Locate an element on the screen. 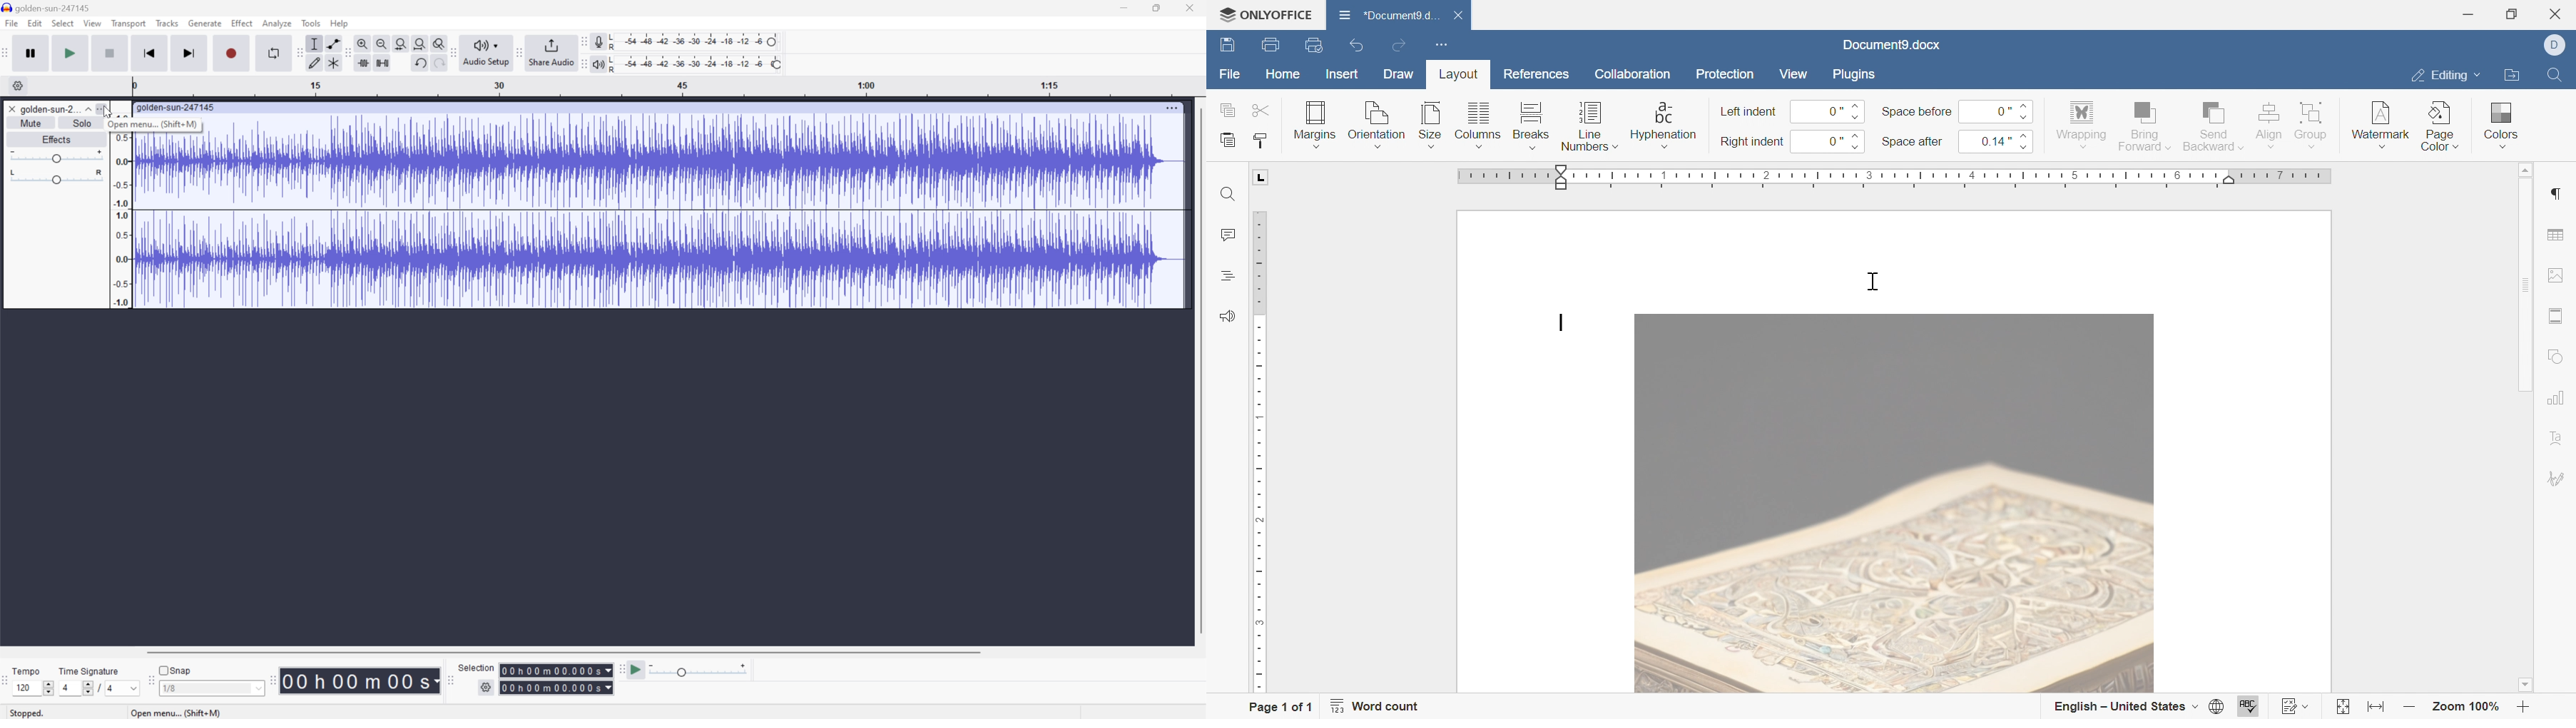 The width and height of the screenshot is (2576, 728). Fit selection to width is located at coordinates (399, 42).